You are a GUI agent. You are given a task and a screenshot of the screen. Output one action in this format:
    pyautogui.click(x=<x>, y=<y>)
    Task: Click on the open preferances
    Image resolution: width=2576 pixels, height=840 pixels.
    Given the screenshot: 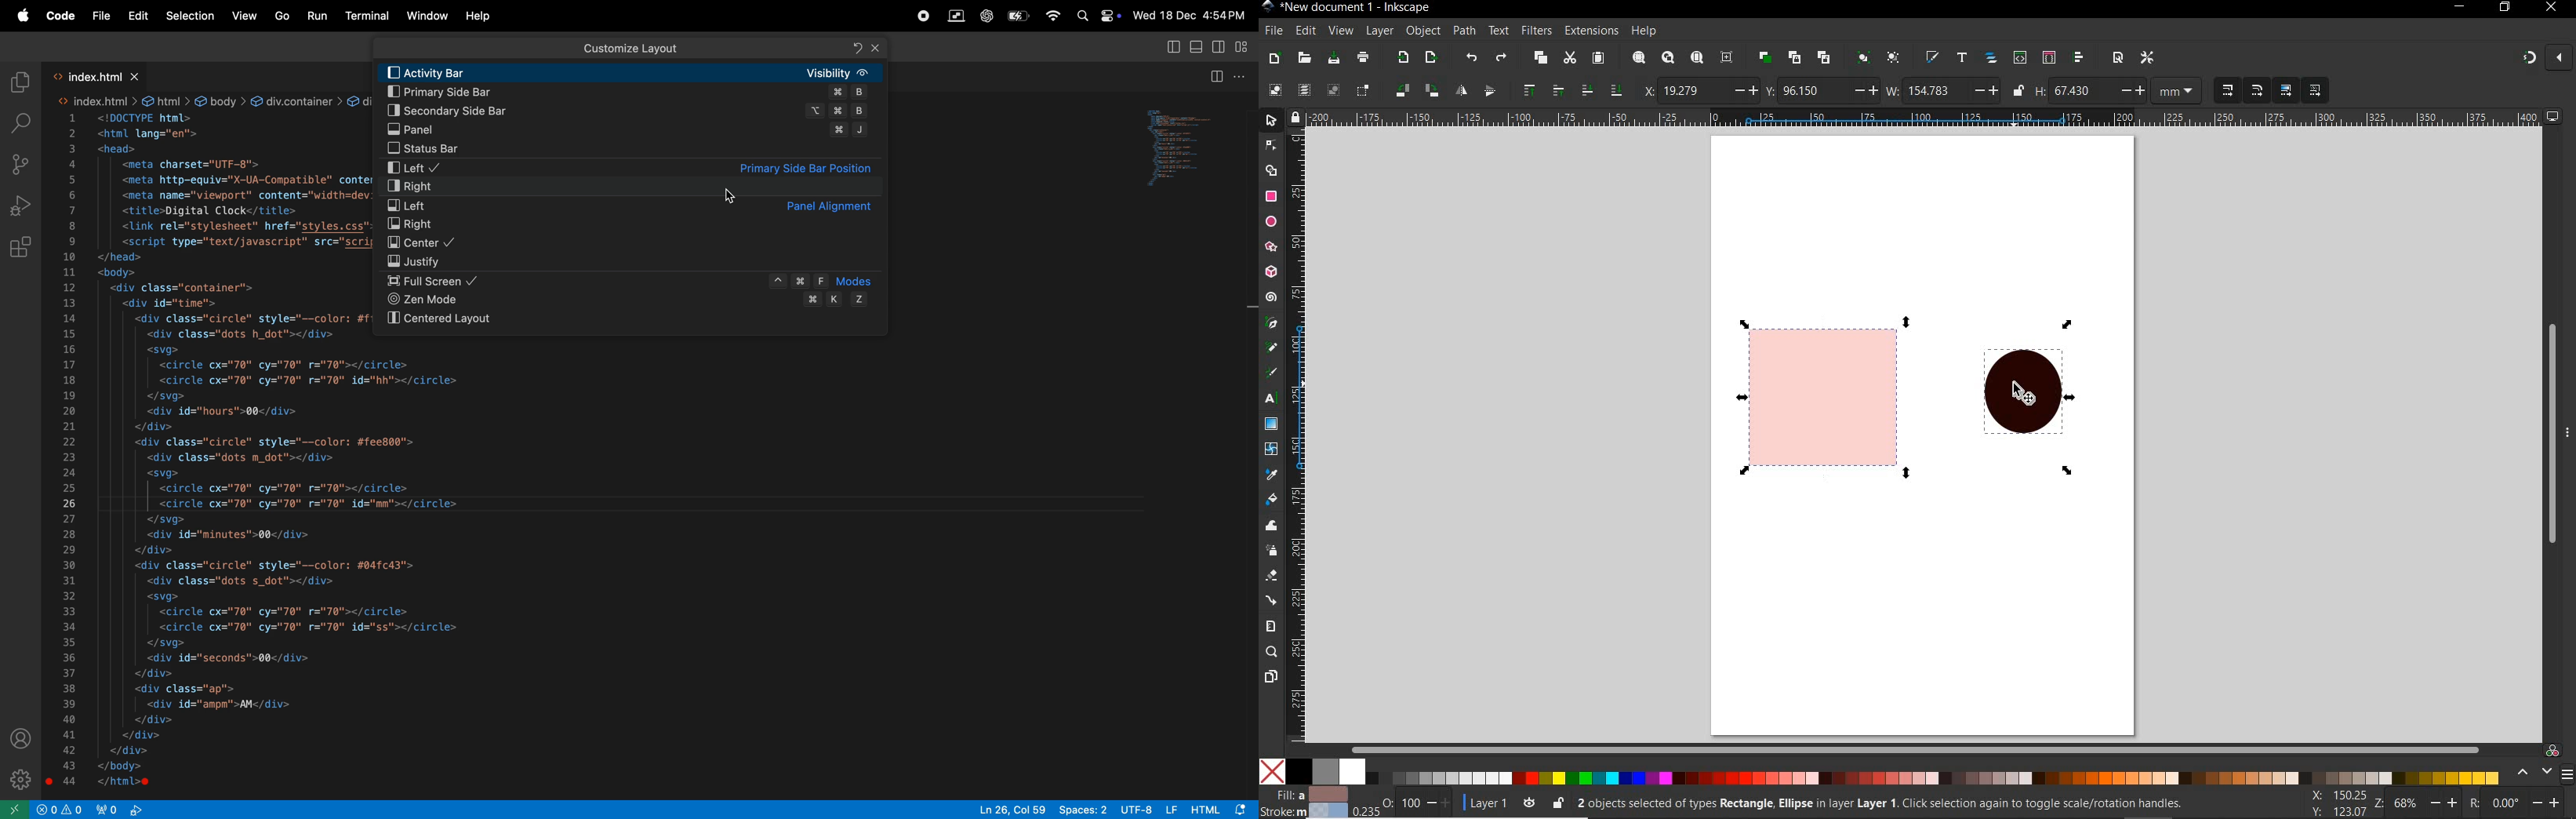 What is the action you would take?
    pyautogui.click(x=2147, y=58)
    